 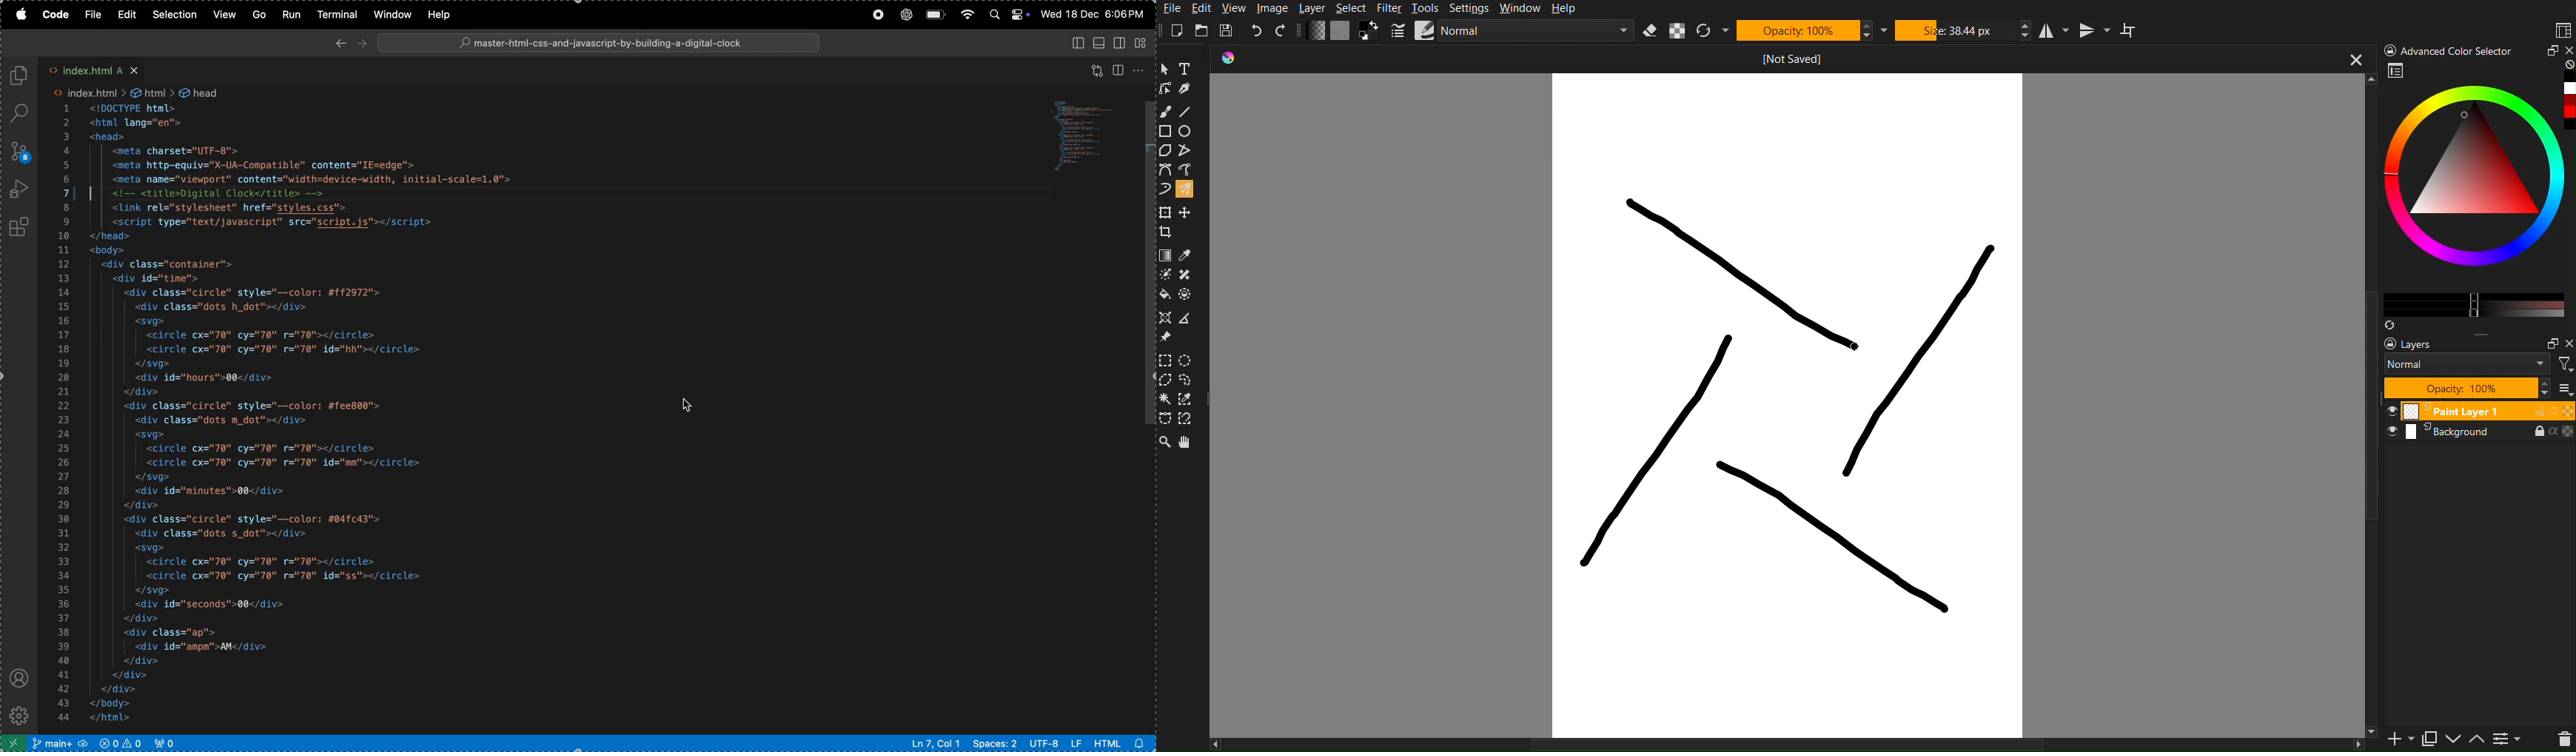 I want to click on copy, so click(x=2429, y=739).